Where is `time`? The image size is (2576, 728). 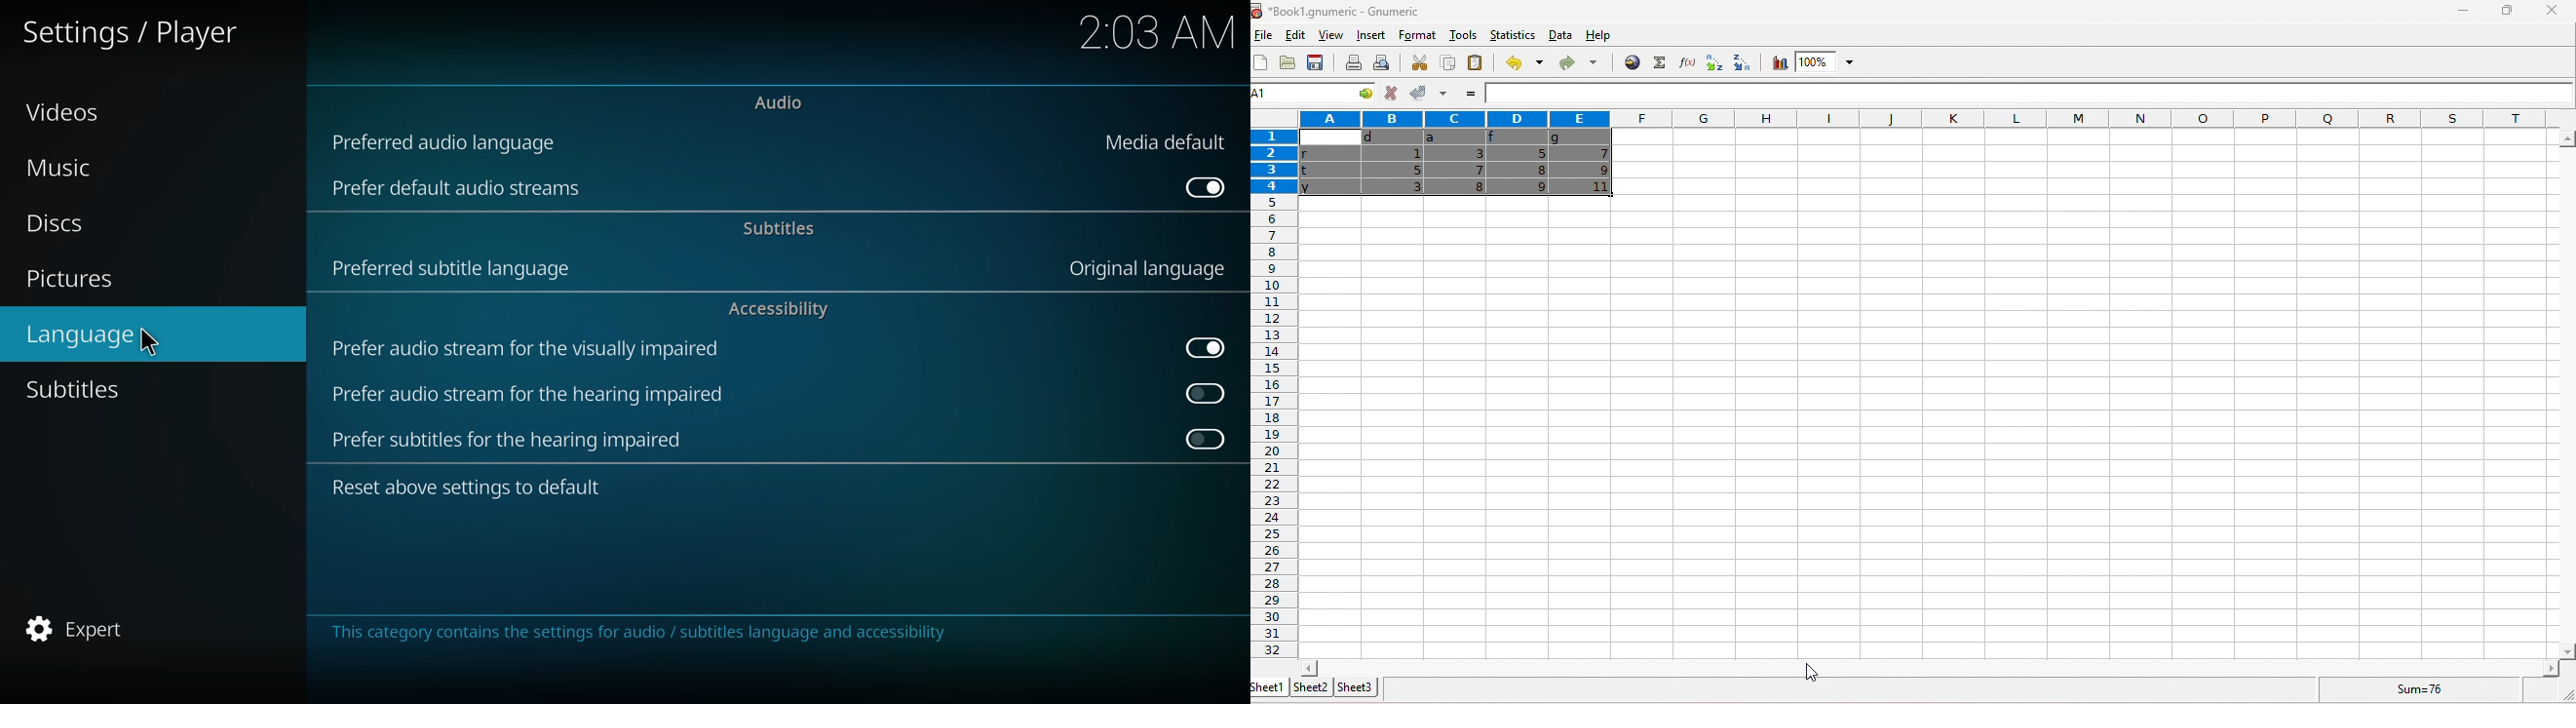
time is located at coordinates (1158, 33).